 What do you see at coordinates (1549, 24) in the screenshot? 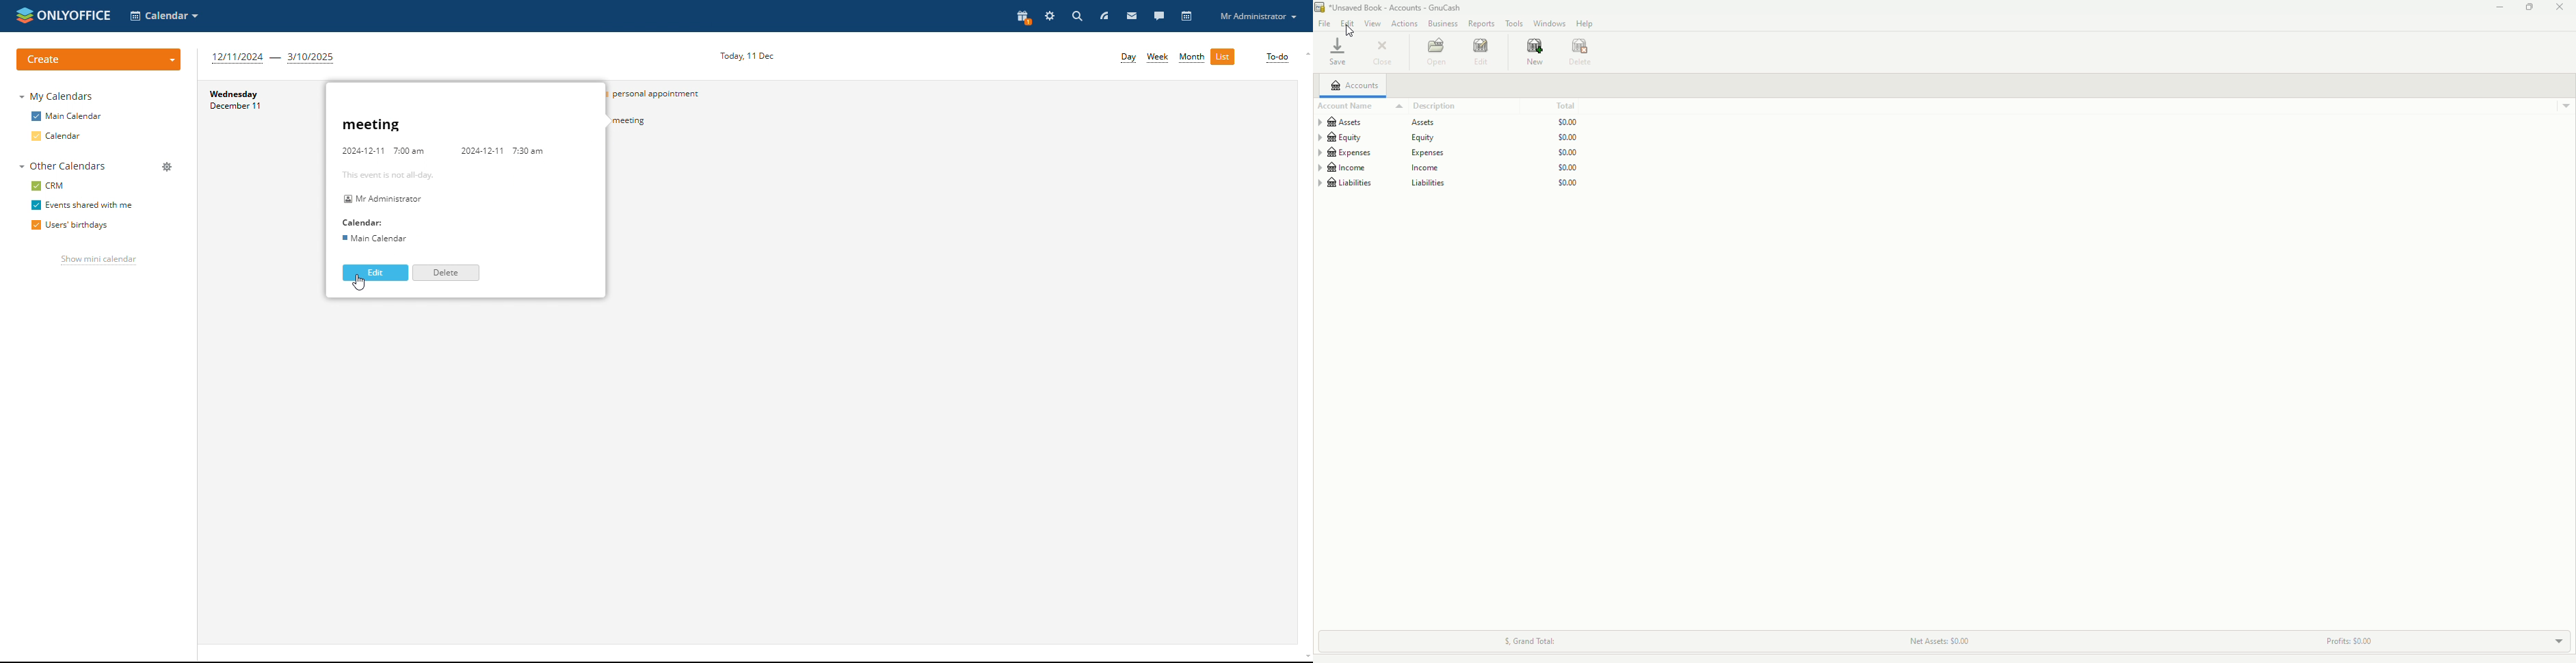
I see `Windows` at bounding box center [1549, 24].